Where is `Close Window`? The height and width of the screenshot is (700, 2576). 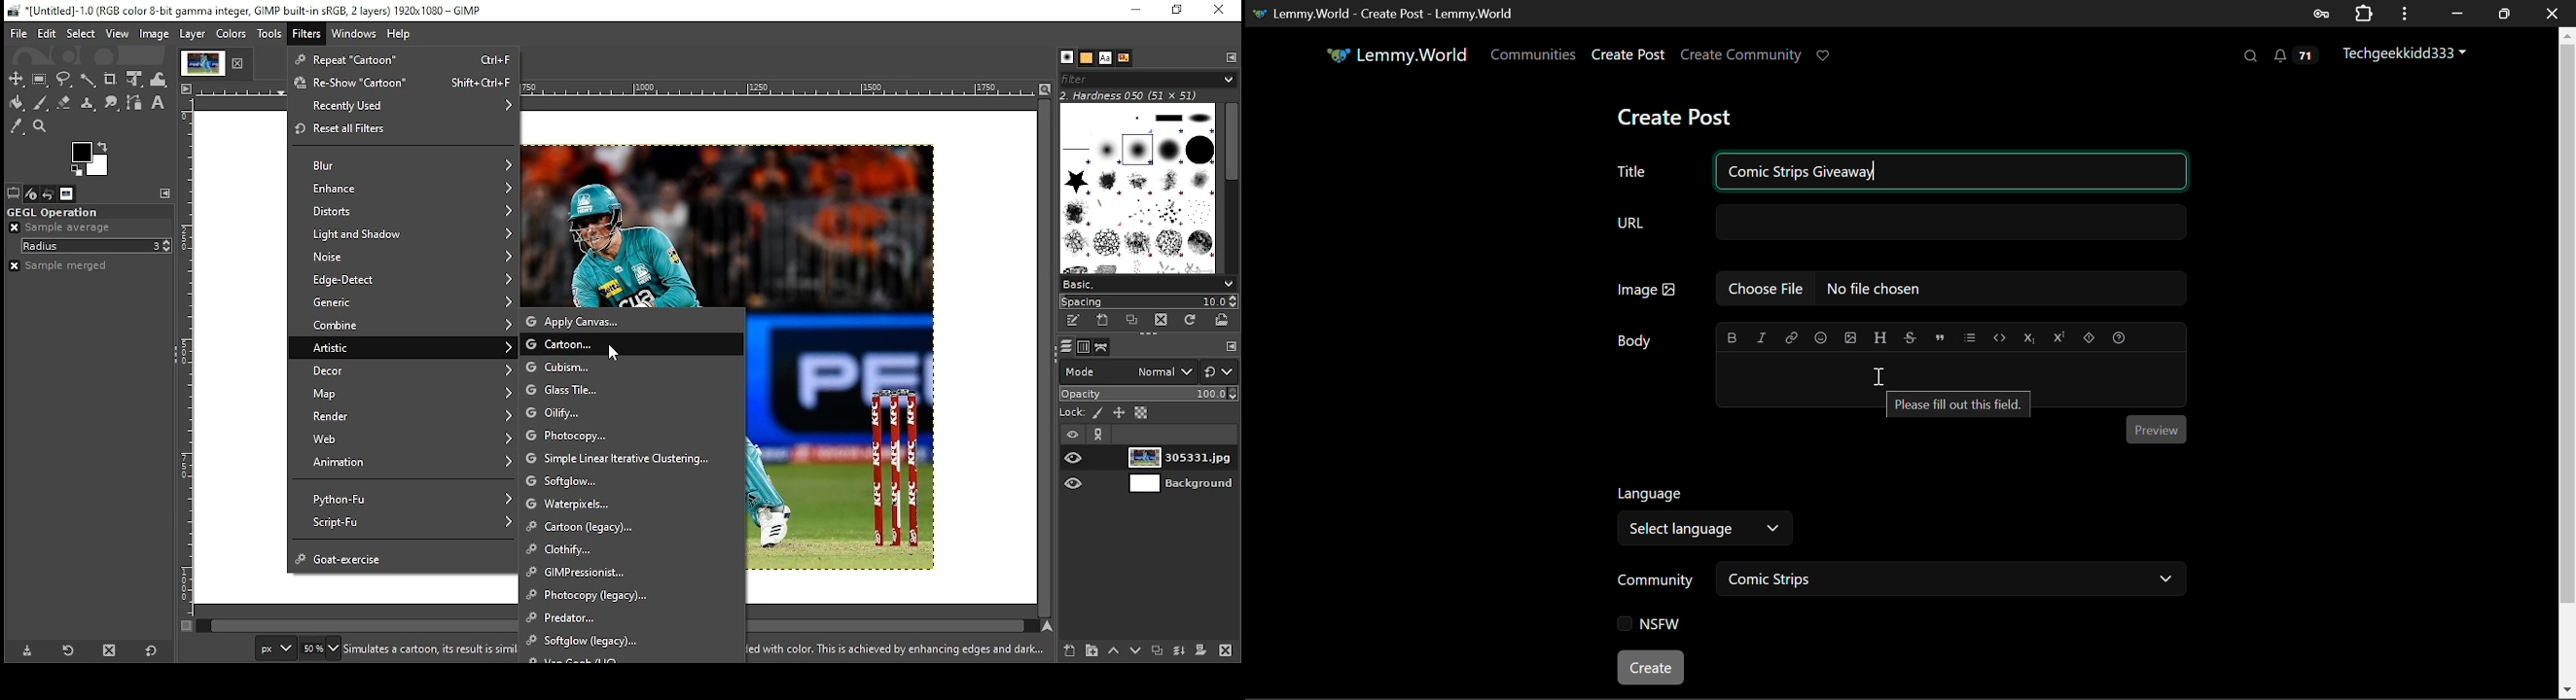
Close Window is located at coordinates (2552, 12).